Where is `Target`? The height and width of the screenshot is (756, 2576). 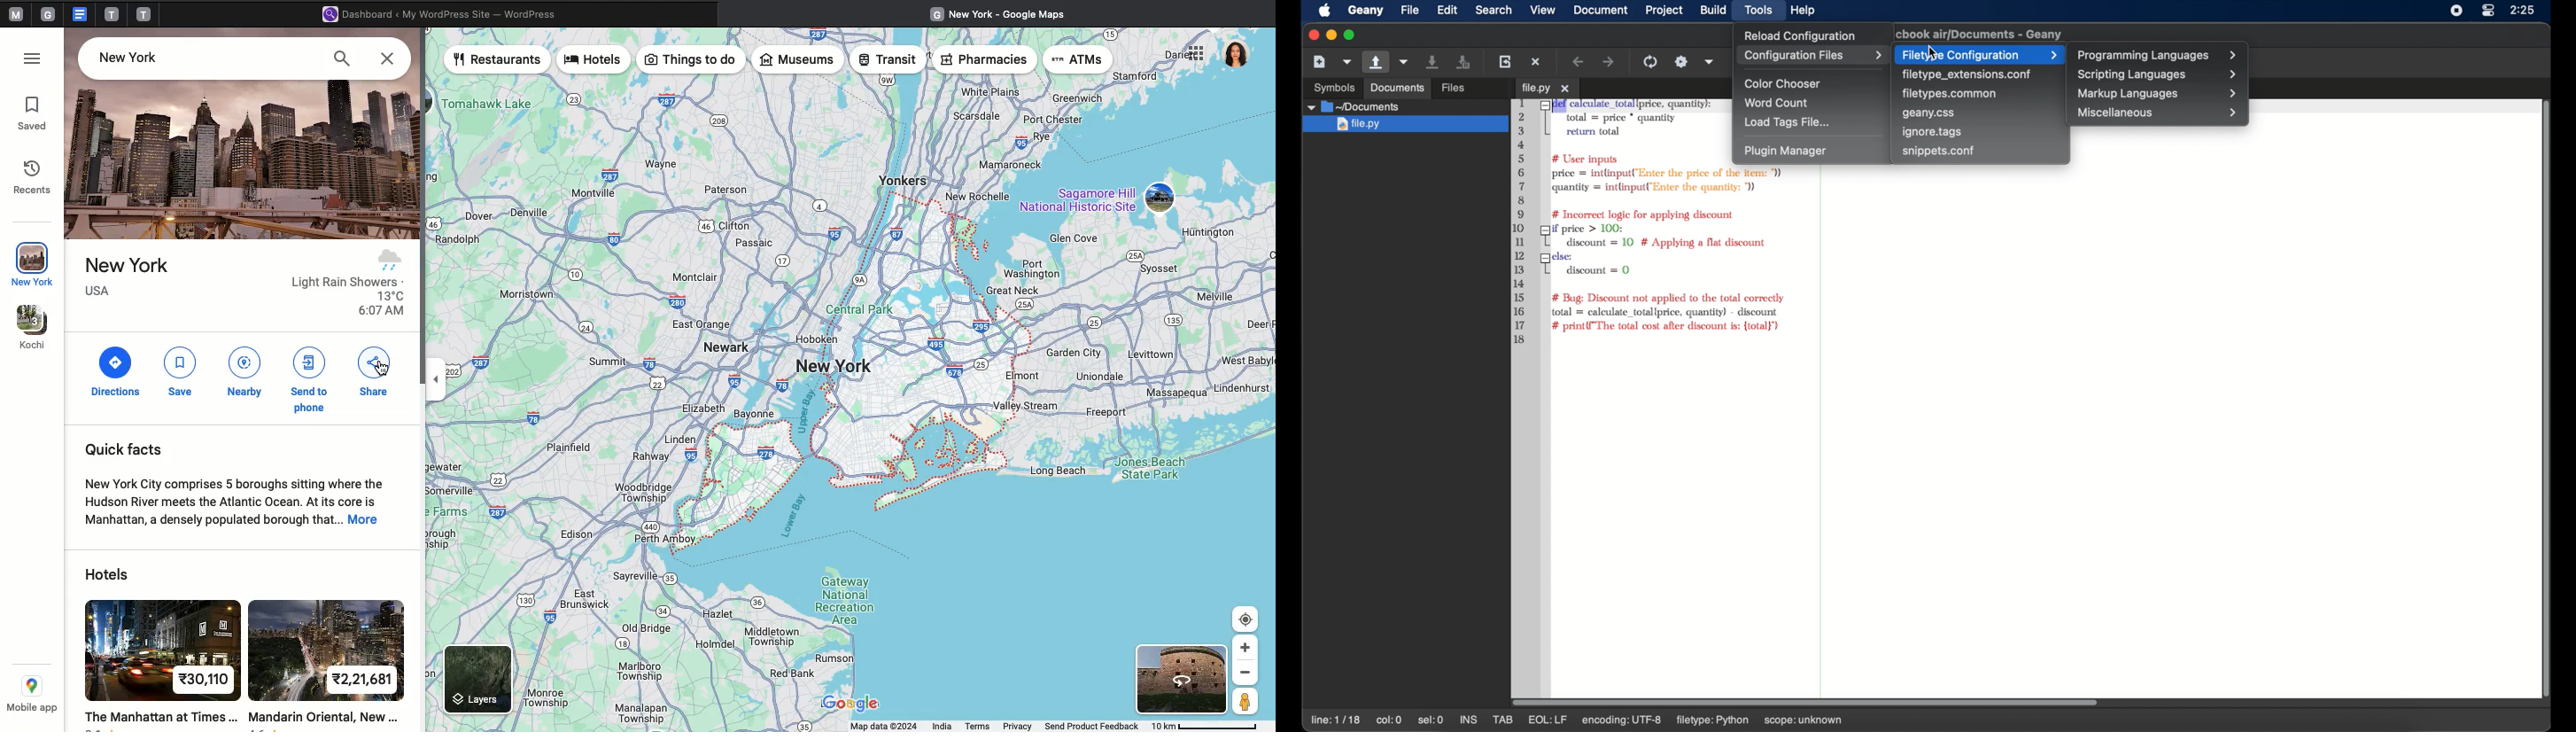 Target is located at coordinates (1245, 620).